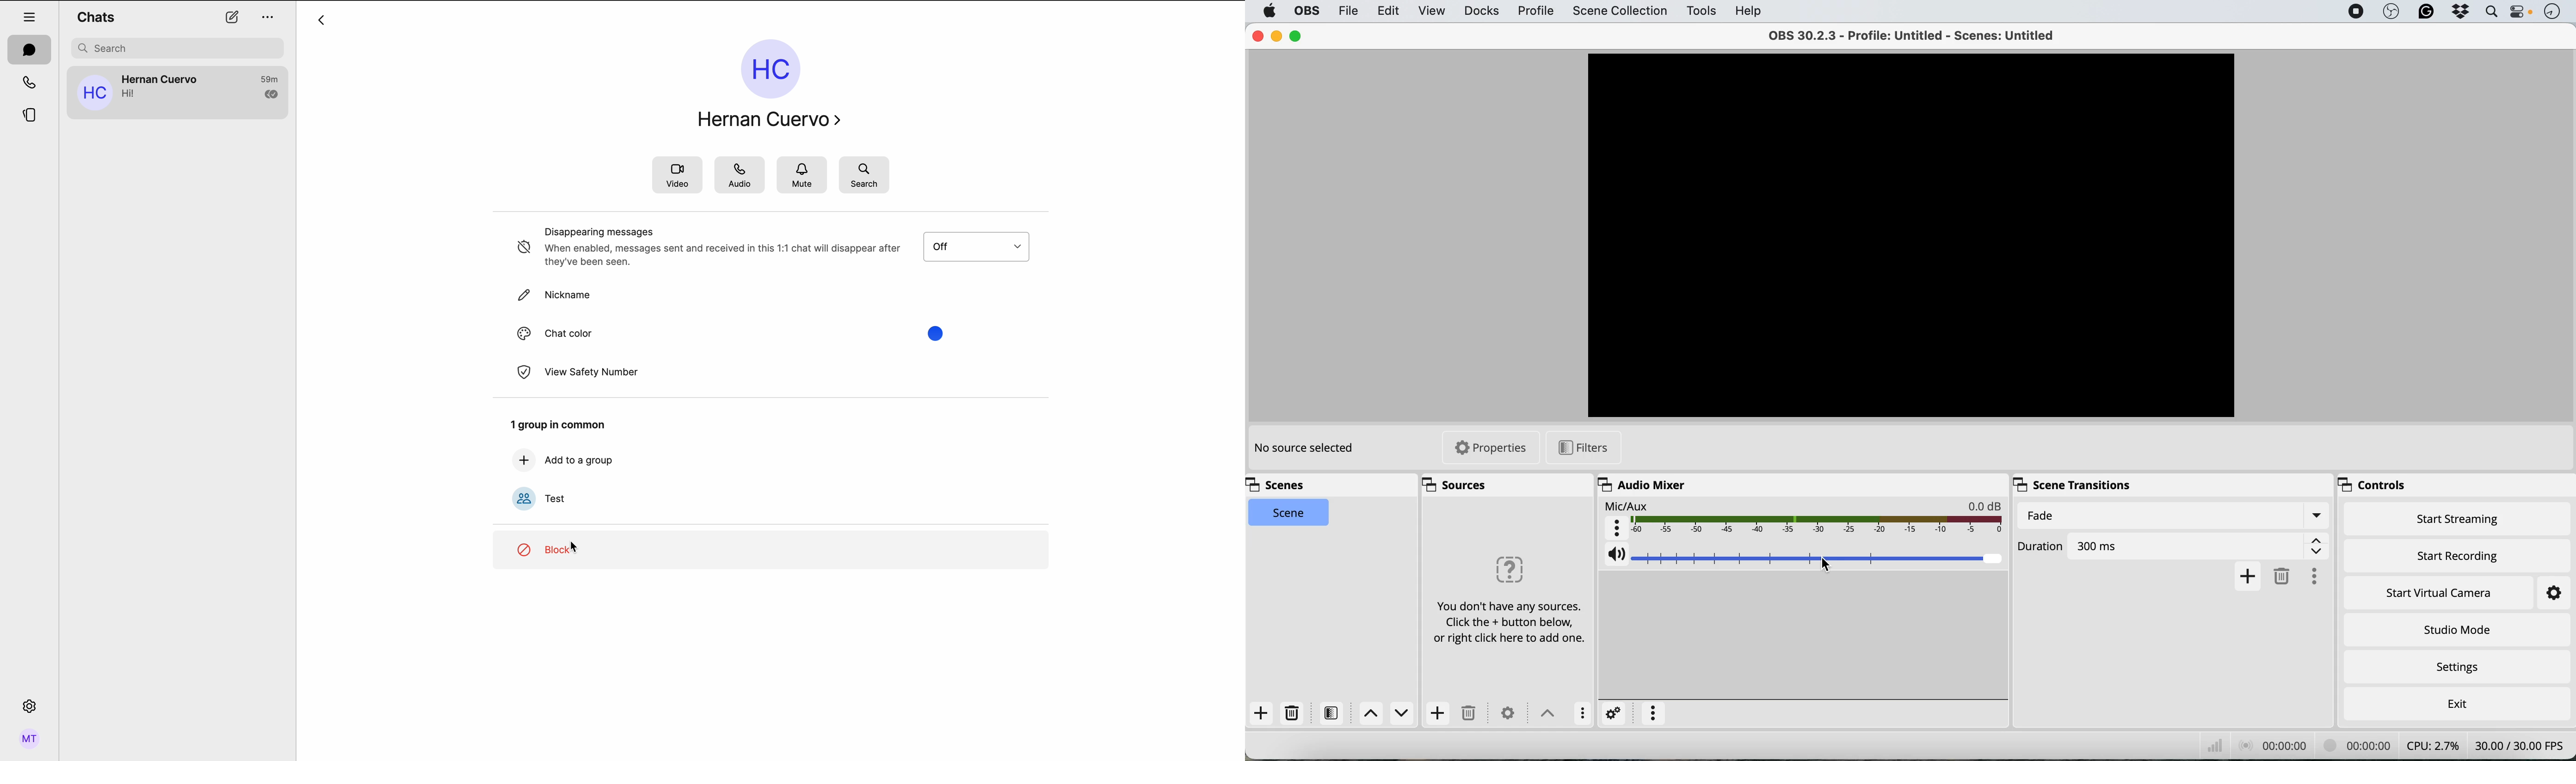  What do you see at coordinates (29, 50) in the screenshot?
I see `chats` at bounding box center [29, 50].